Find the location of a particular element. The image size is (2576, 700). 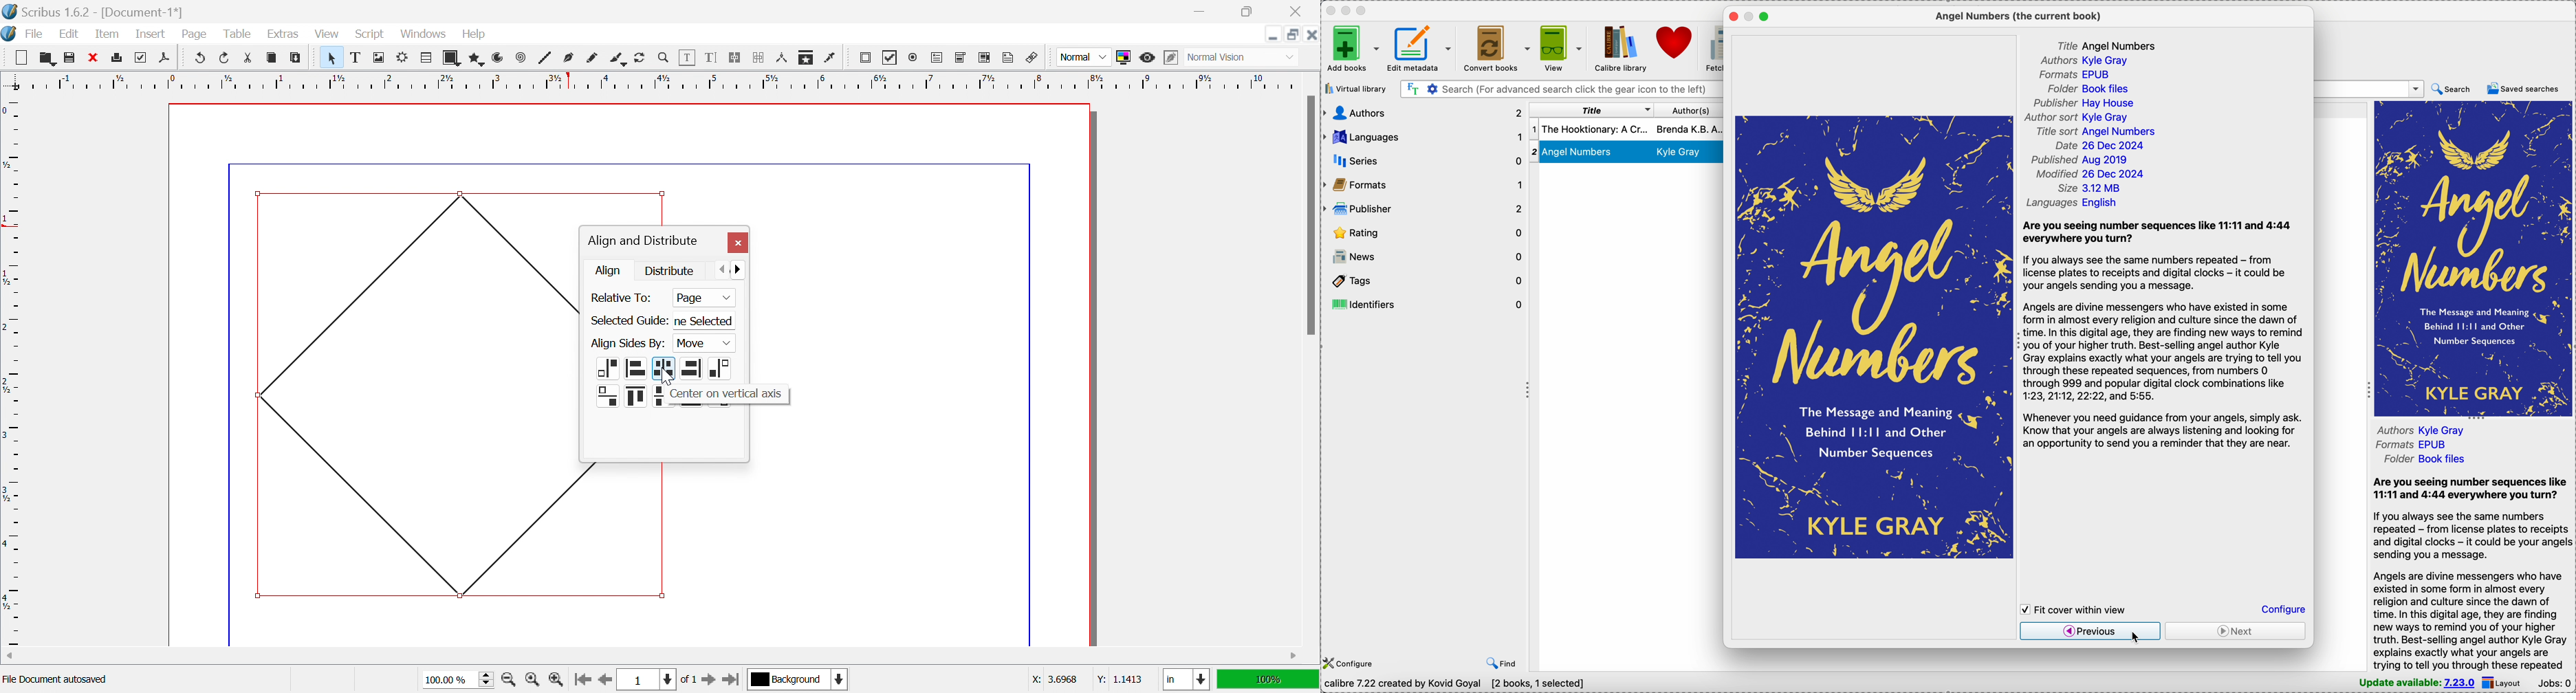

Save as PDF is located at coordinates (168, 58).